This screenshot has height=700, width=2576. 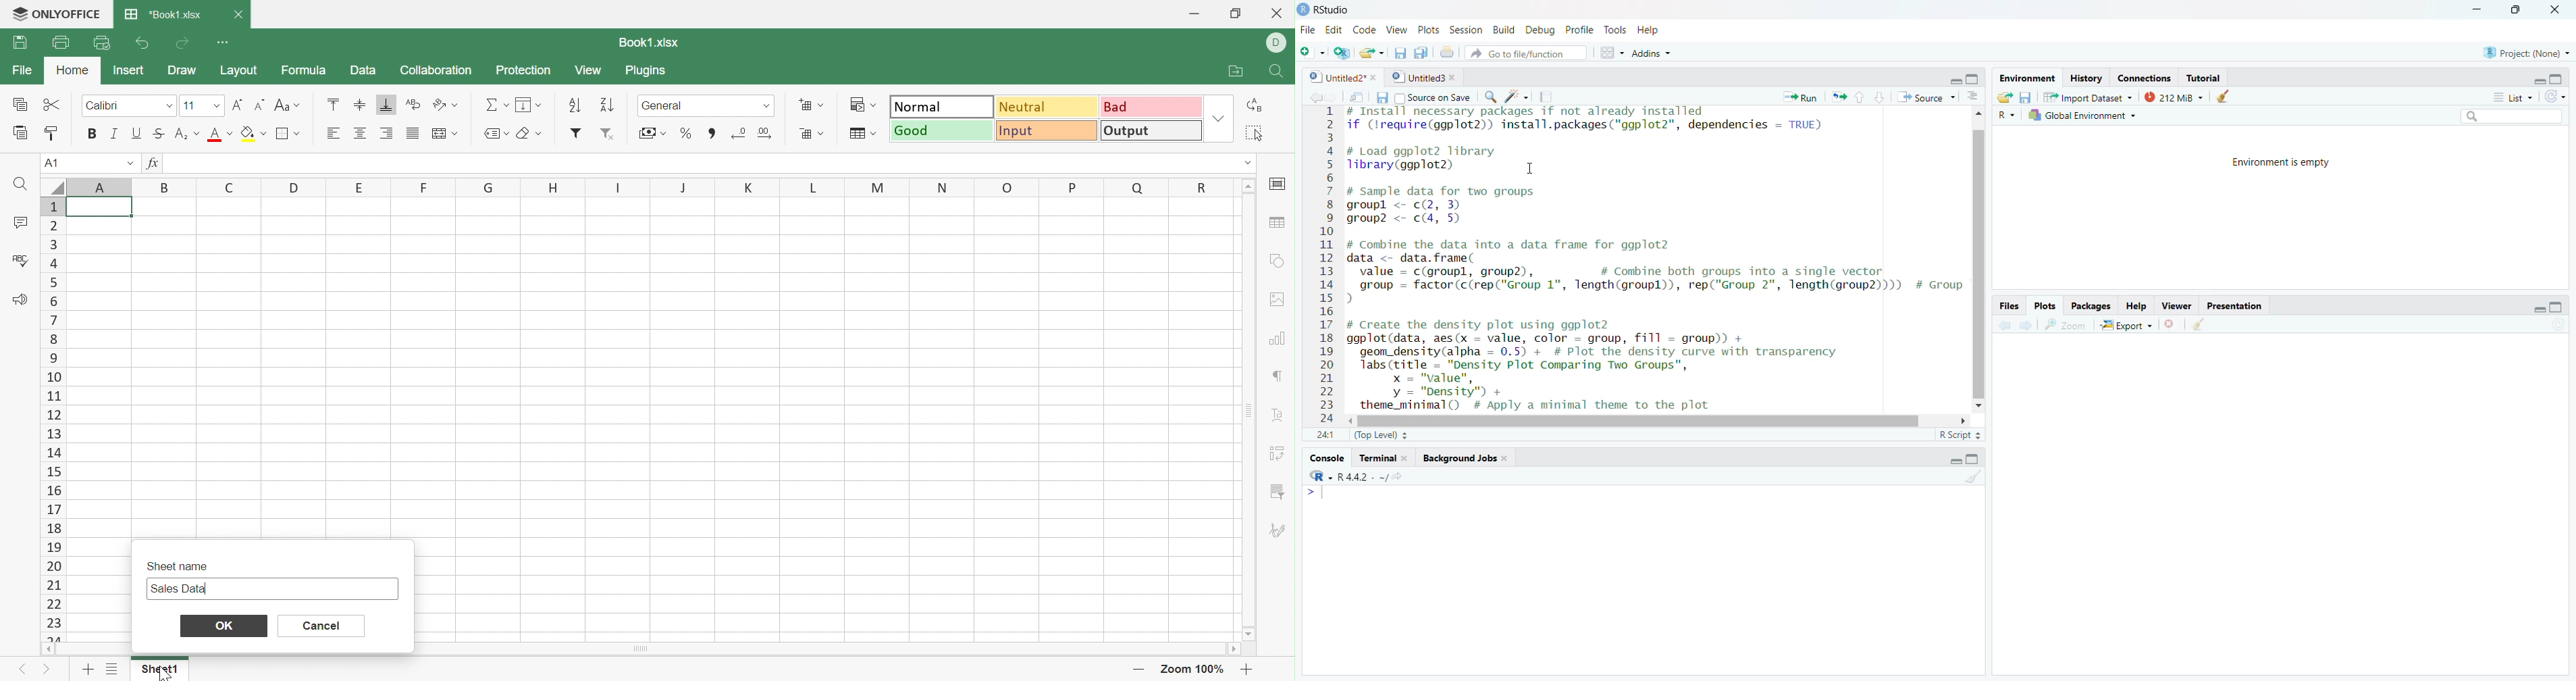 I want to click on General, so click(x=673, y=104).